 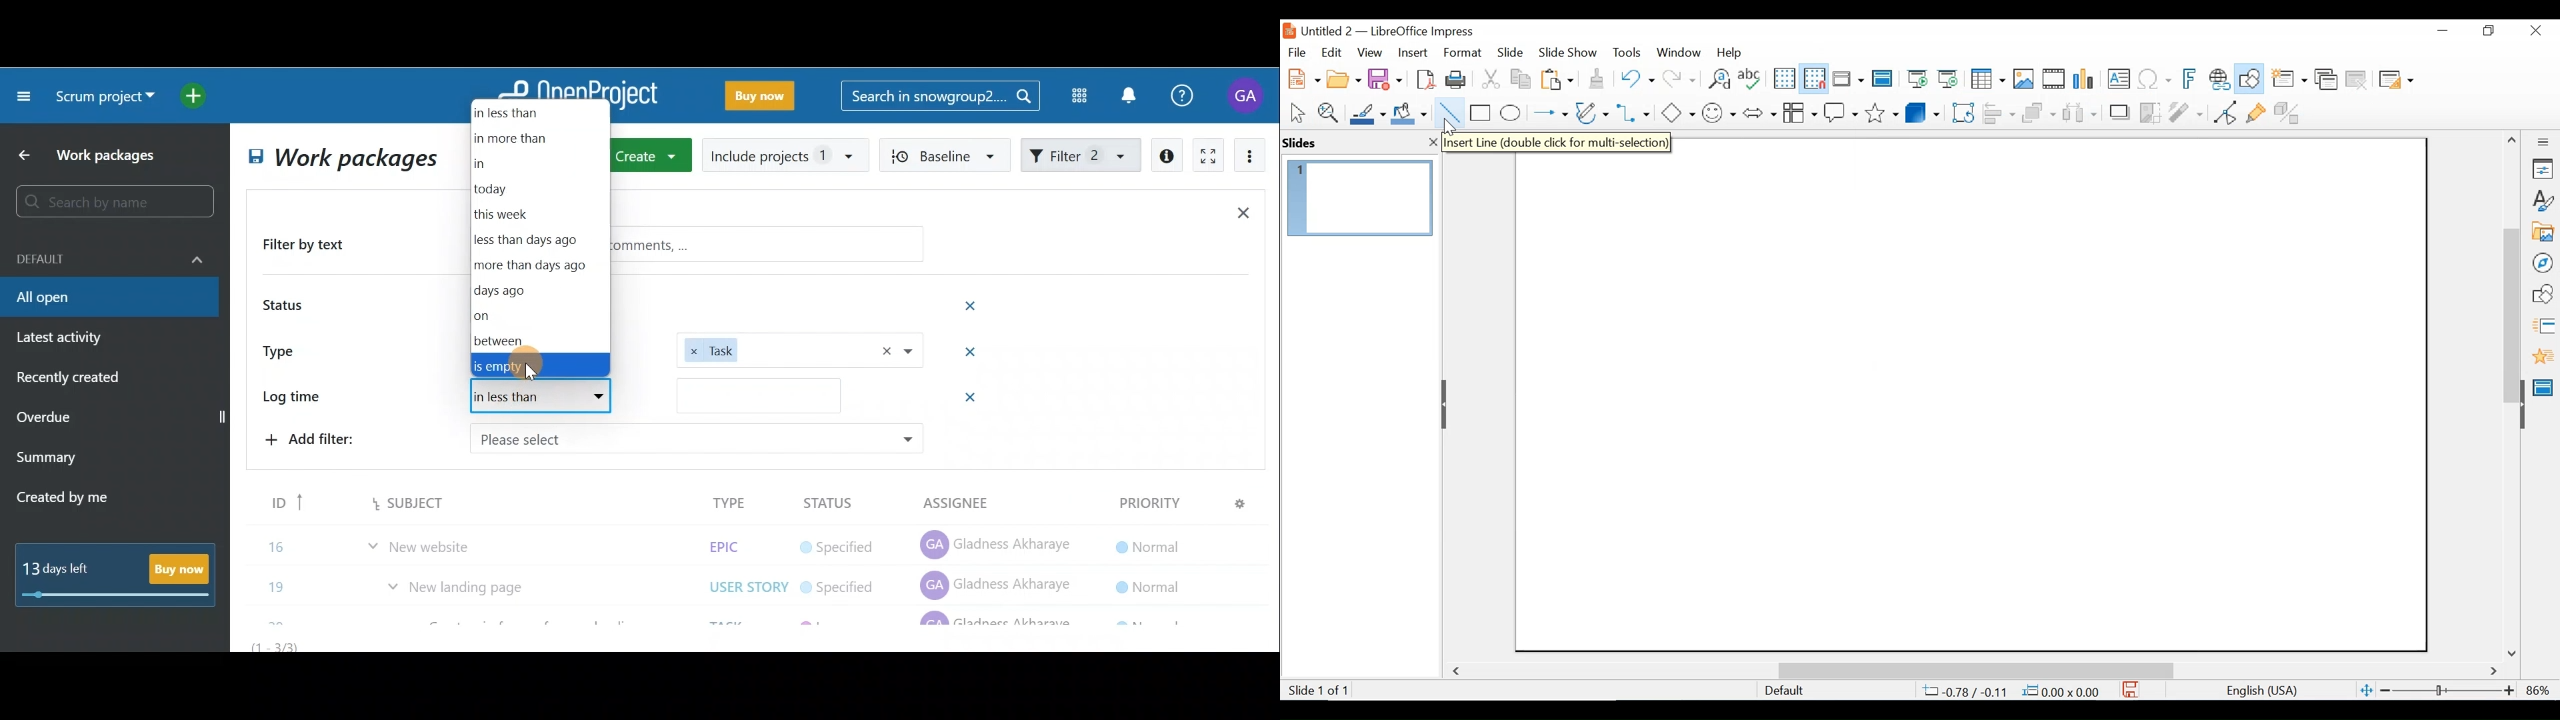 I want to click on Tools, so click(x=1627, y=52).